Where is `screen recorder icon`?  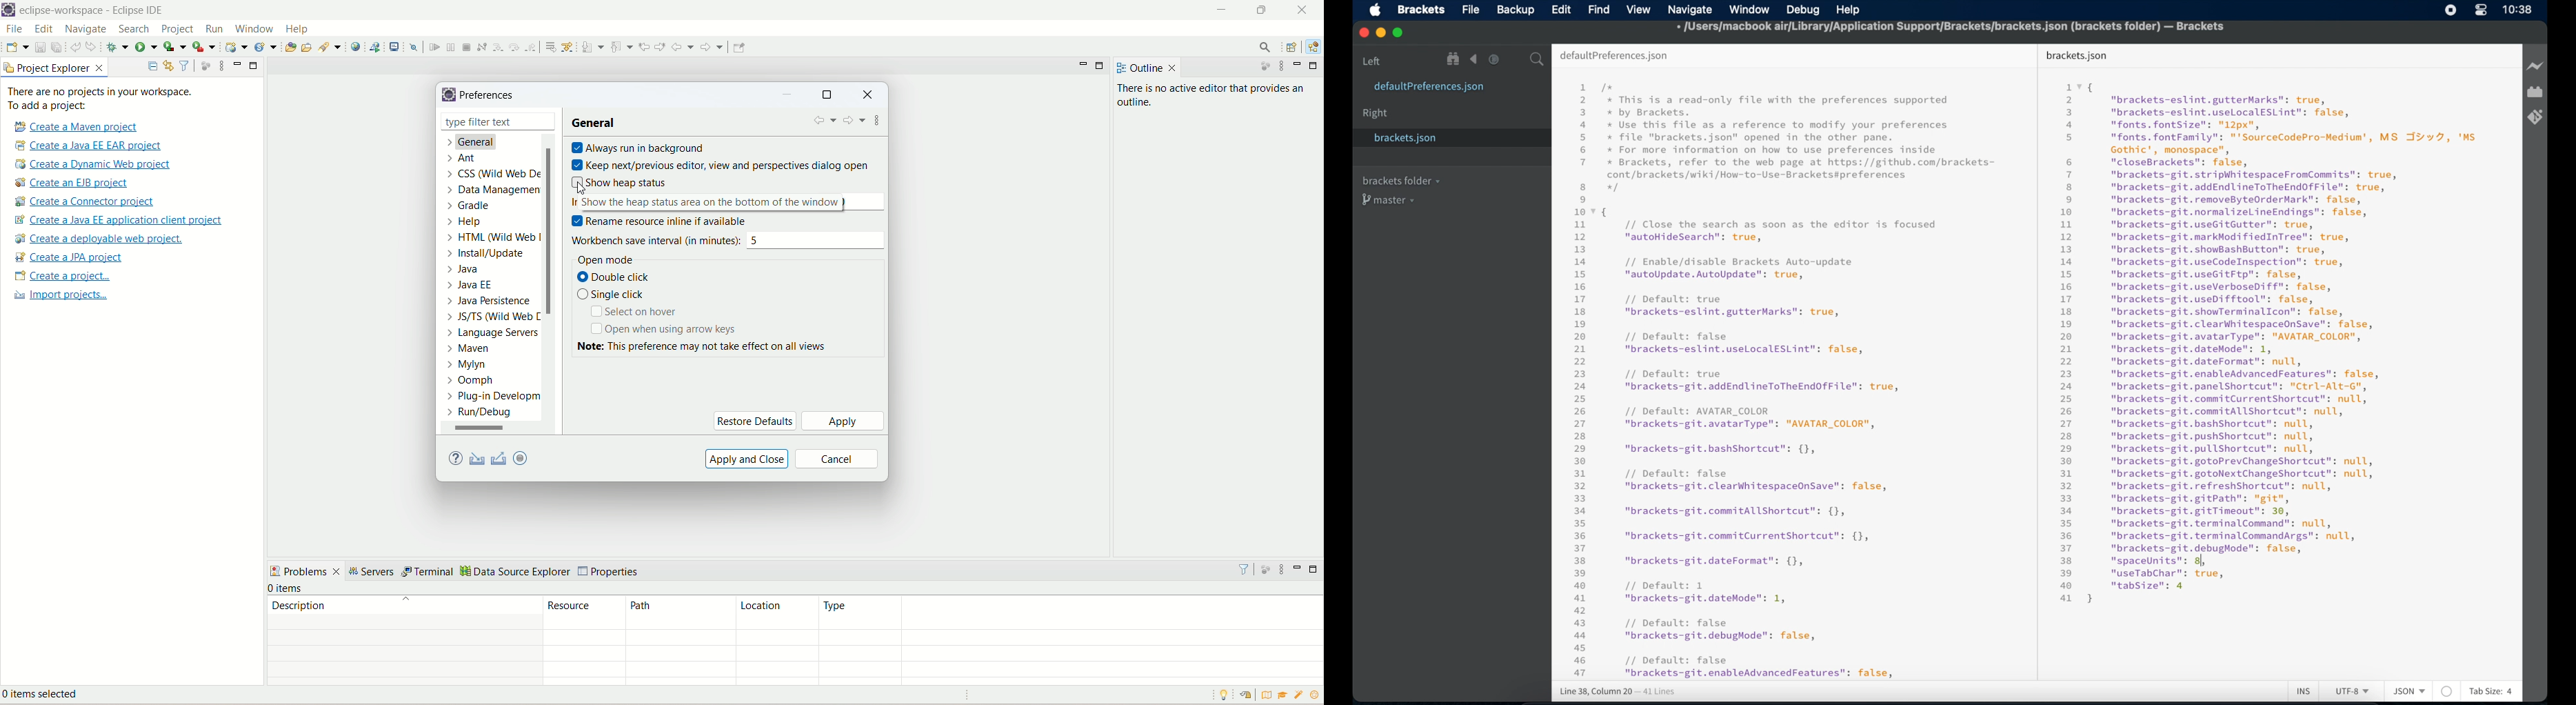 screen recorder icon is located at coordinates (2451, 10).